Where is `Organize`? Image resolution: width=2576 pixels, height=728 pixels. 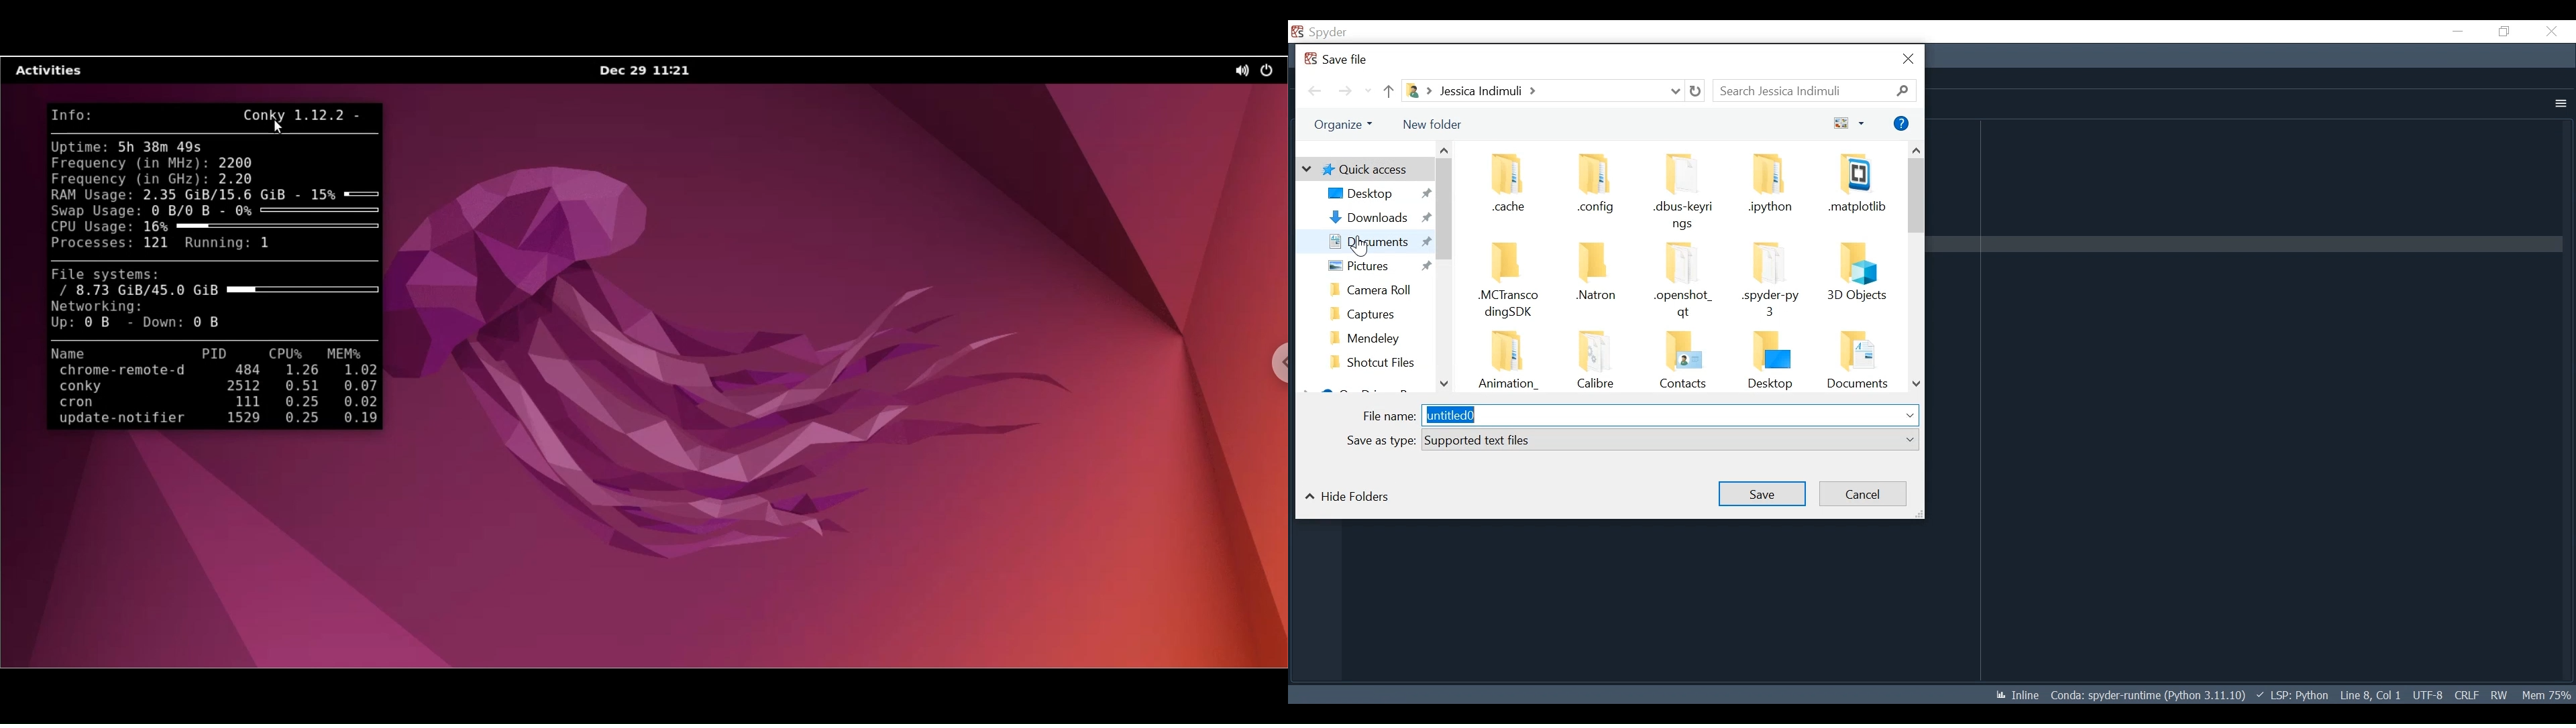 Organize is located at coordinates (1342, 125).